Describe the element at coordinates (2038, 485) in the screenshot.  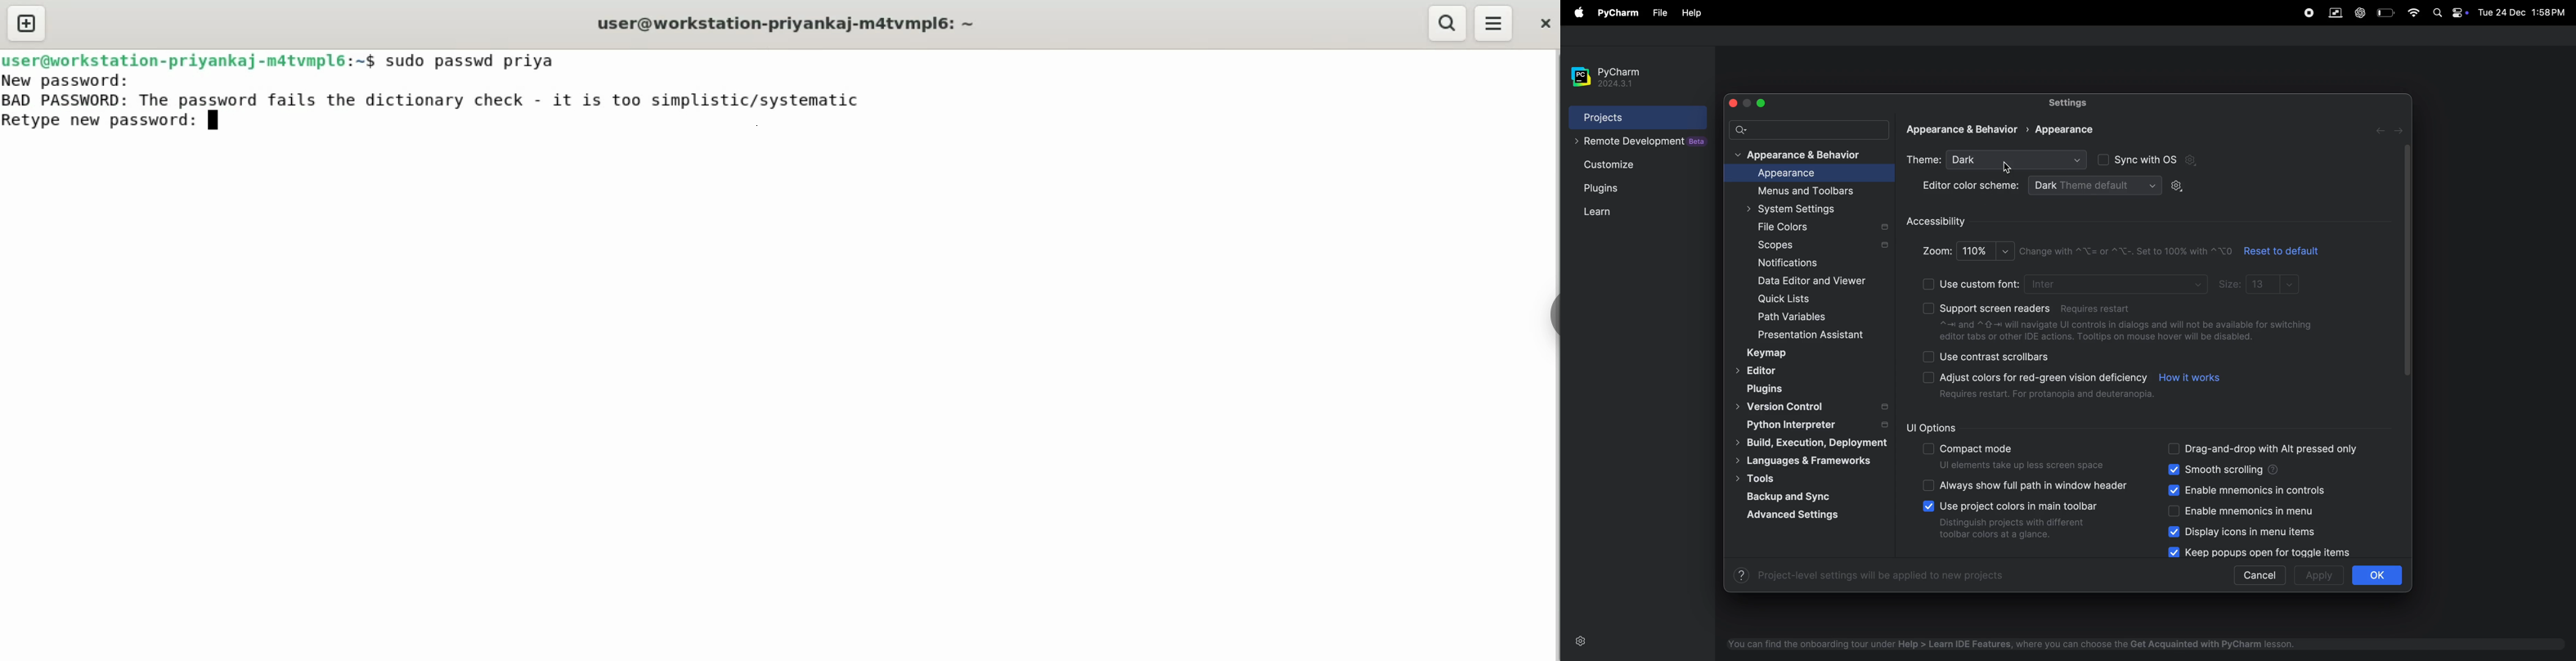
I see `always show full path in window header` at that location.